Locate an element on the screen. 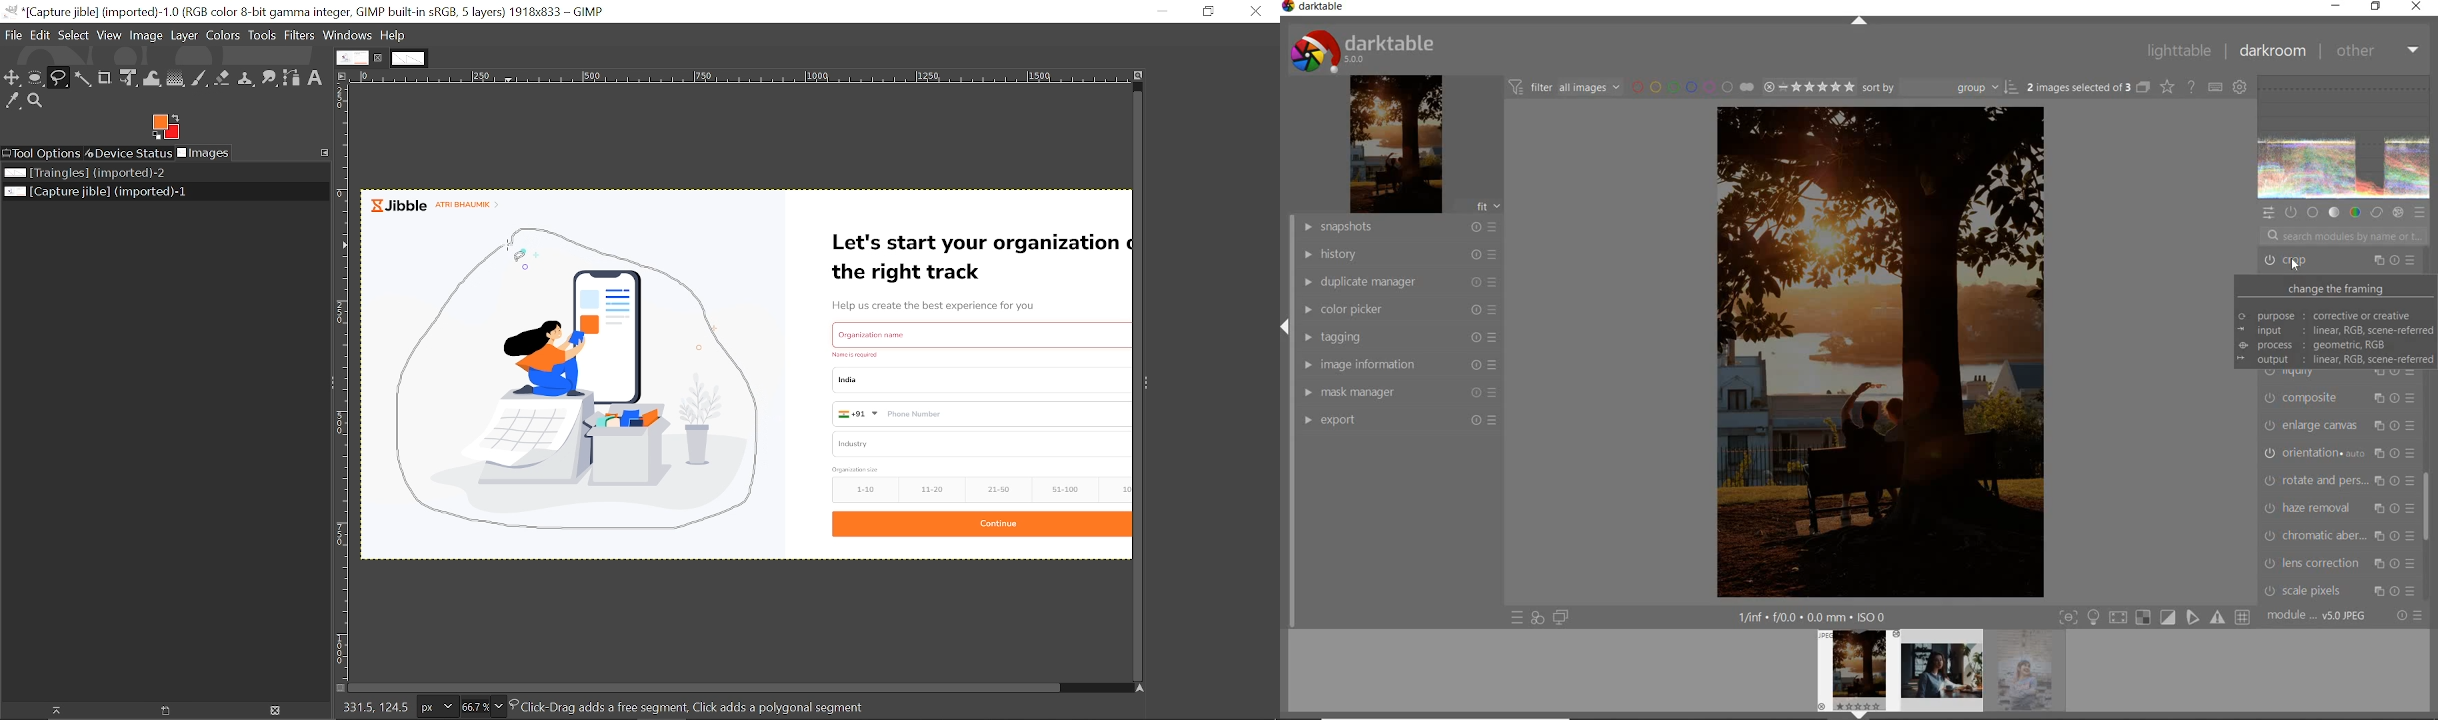  system logo & name is located at coordinates (1366, 52).